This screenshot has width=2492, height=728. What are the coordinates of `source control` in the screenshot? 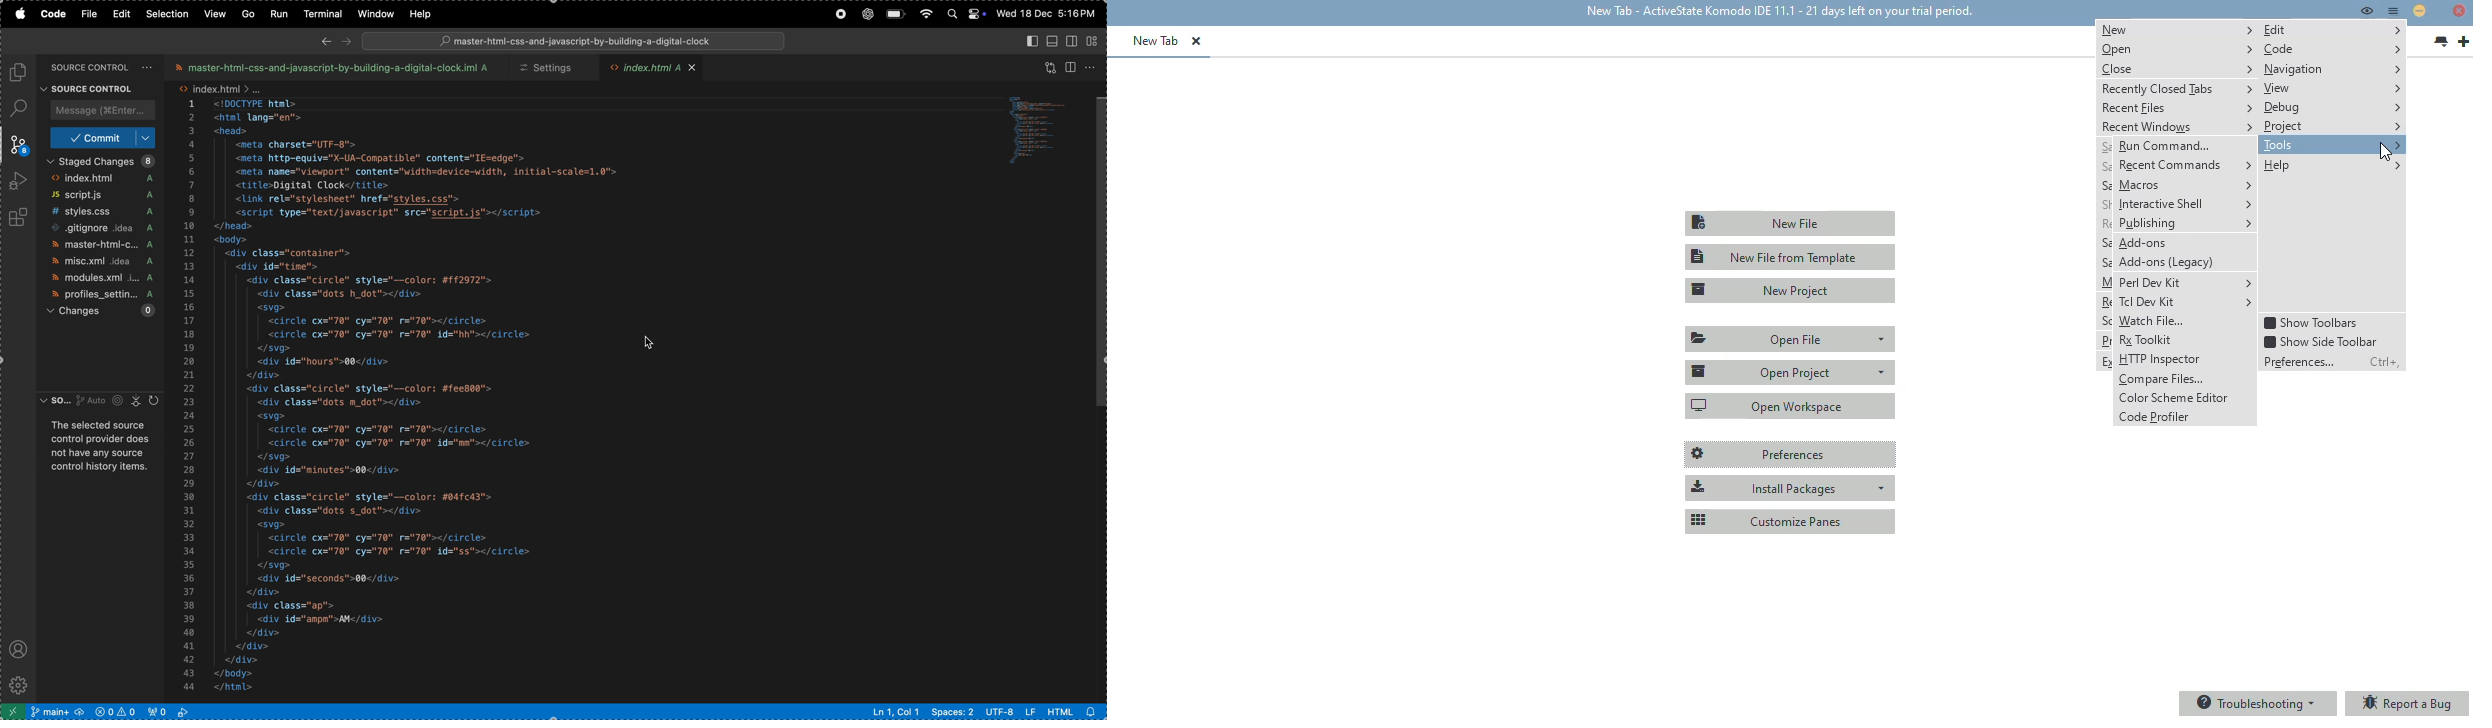 It's located at (90, 402).